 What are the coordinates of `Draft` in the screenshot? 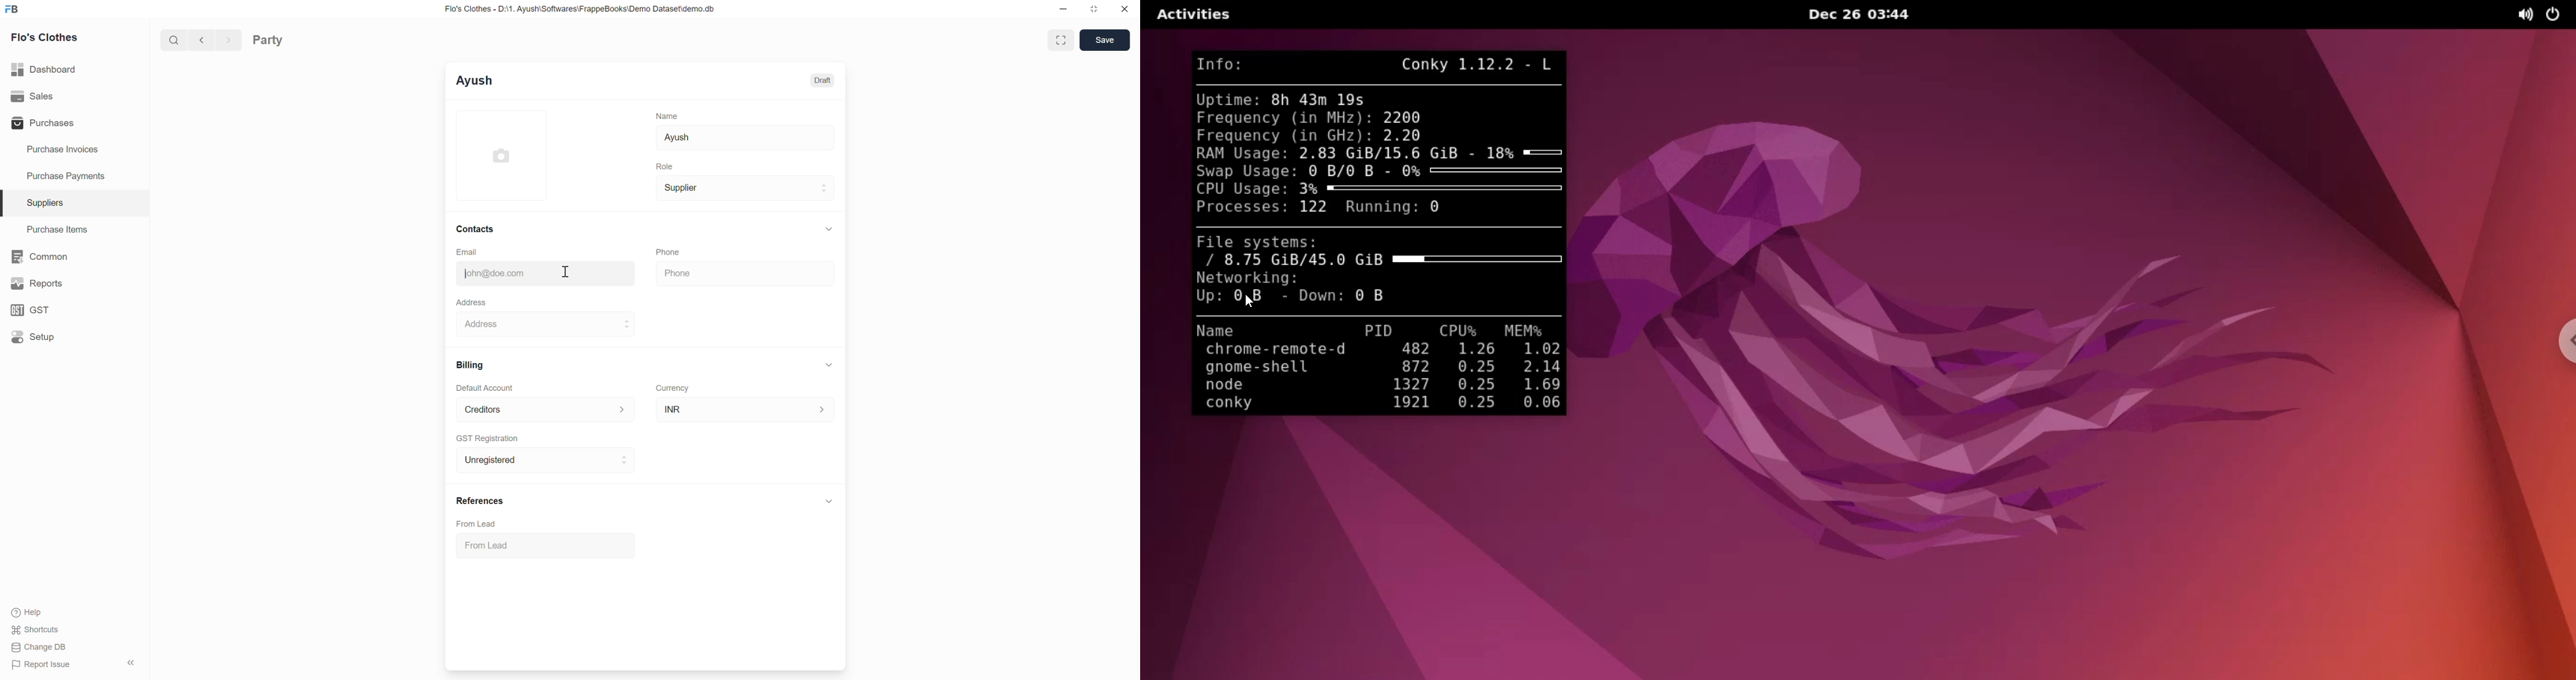 It's located at (822, 81).